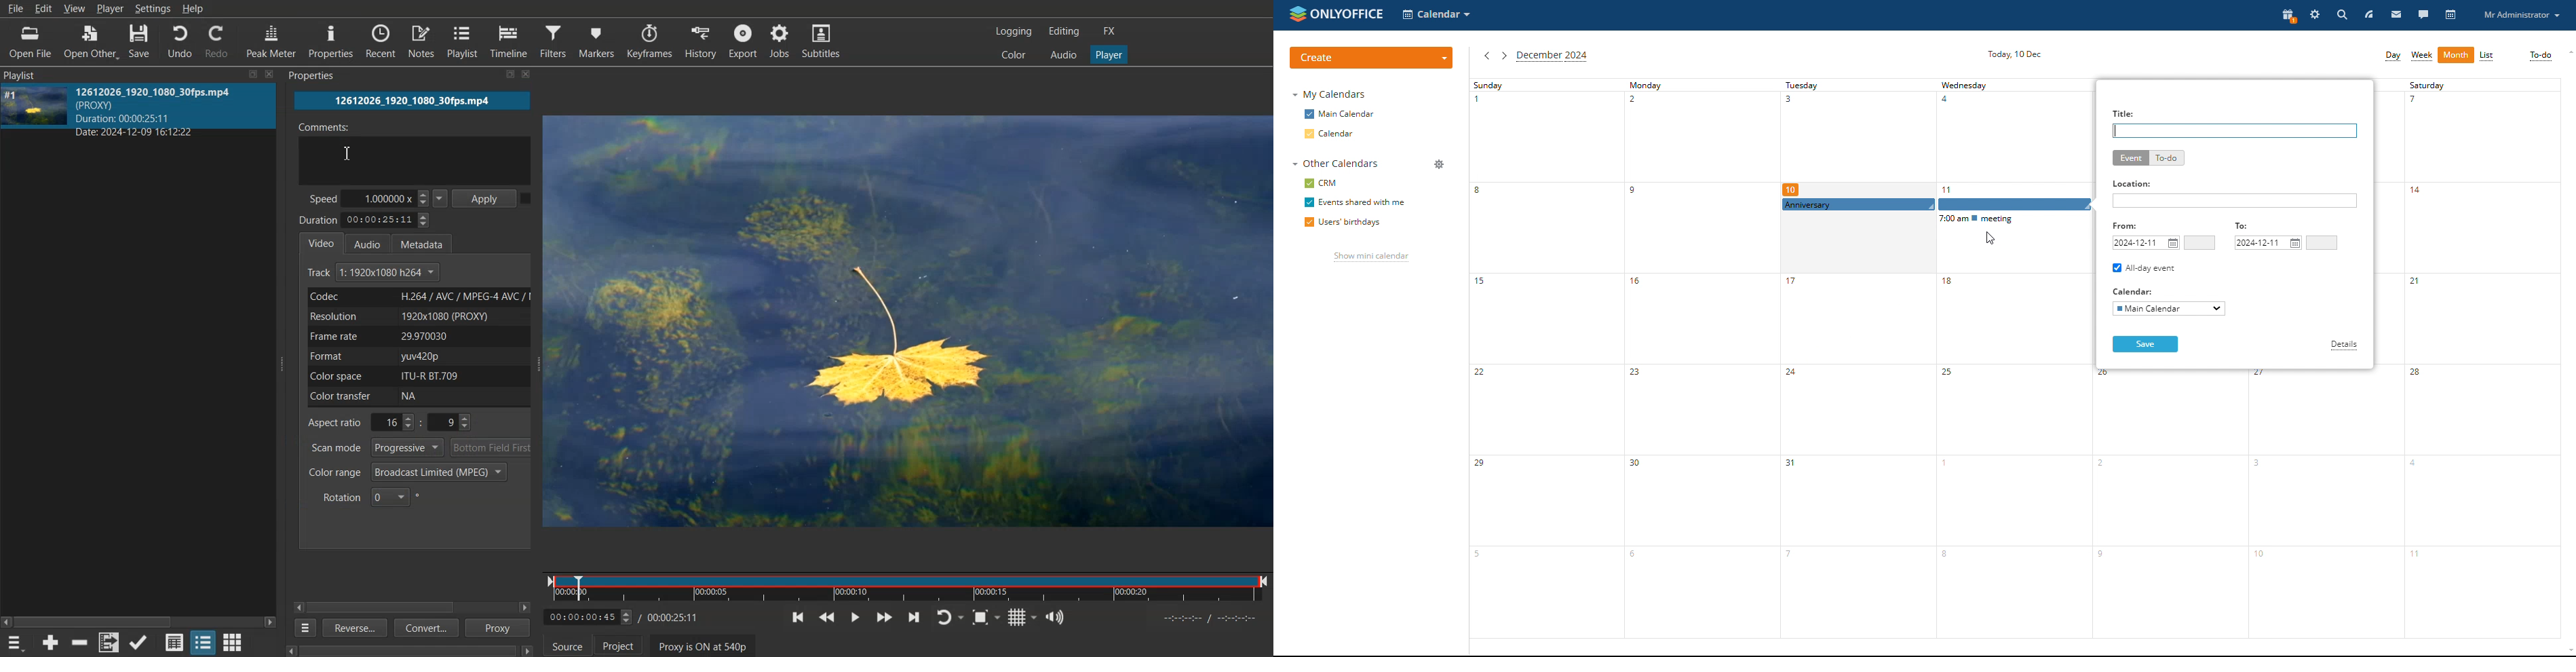 Image resolution: width=2576 pixels, height=672 pixels. What do you see at coordinates (139, 642) in the screenshot?
I see `Update` at bounding box center [139, 642].